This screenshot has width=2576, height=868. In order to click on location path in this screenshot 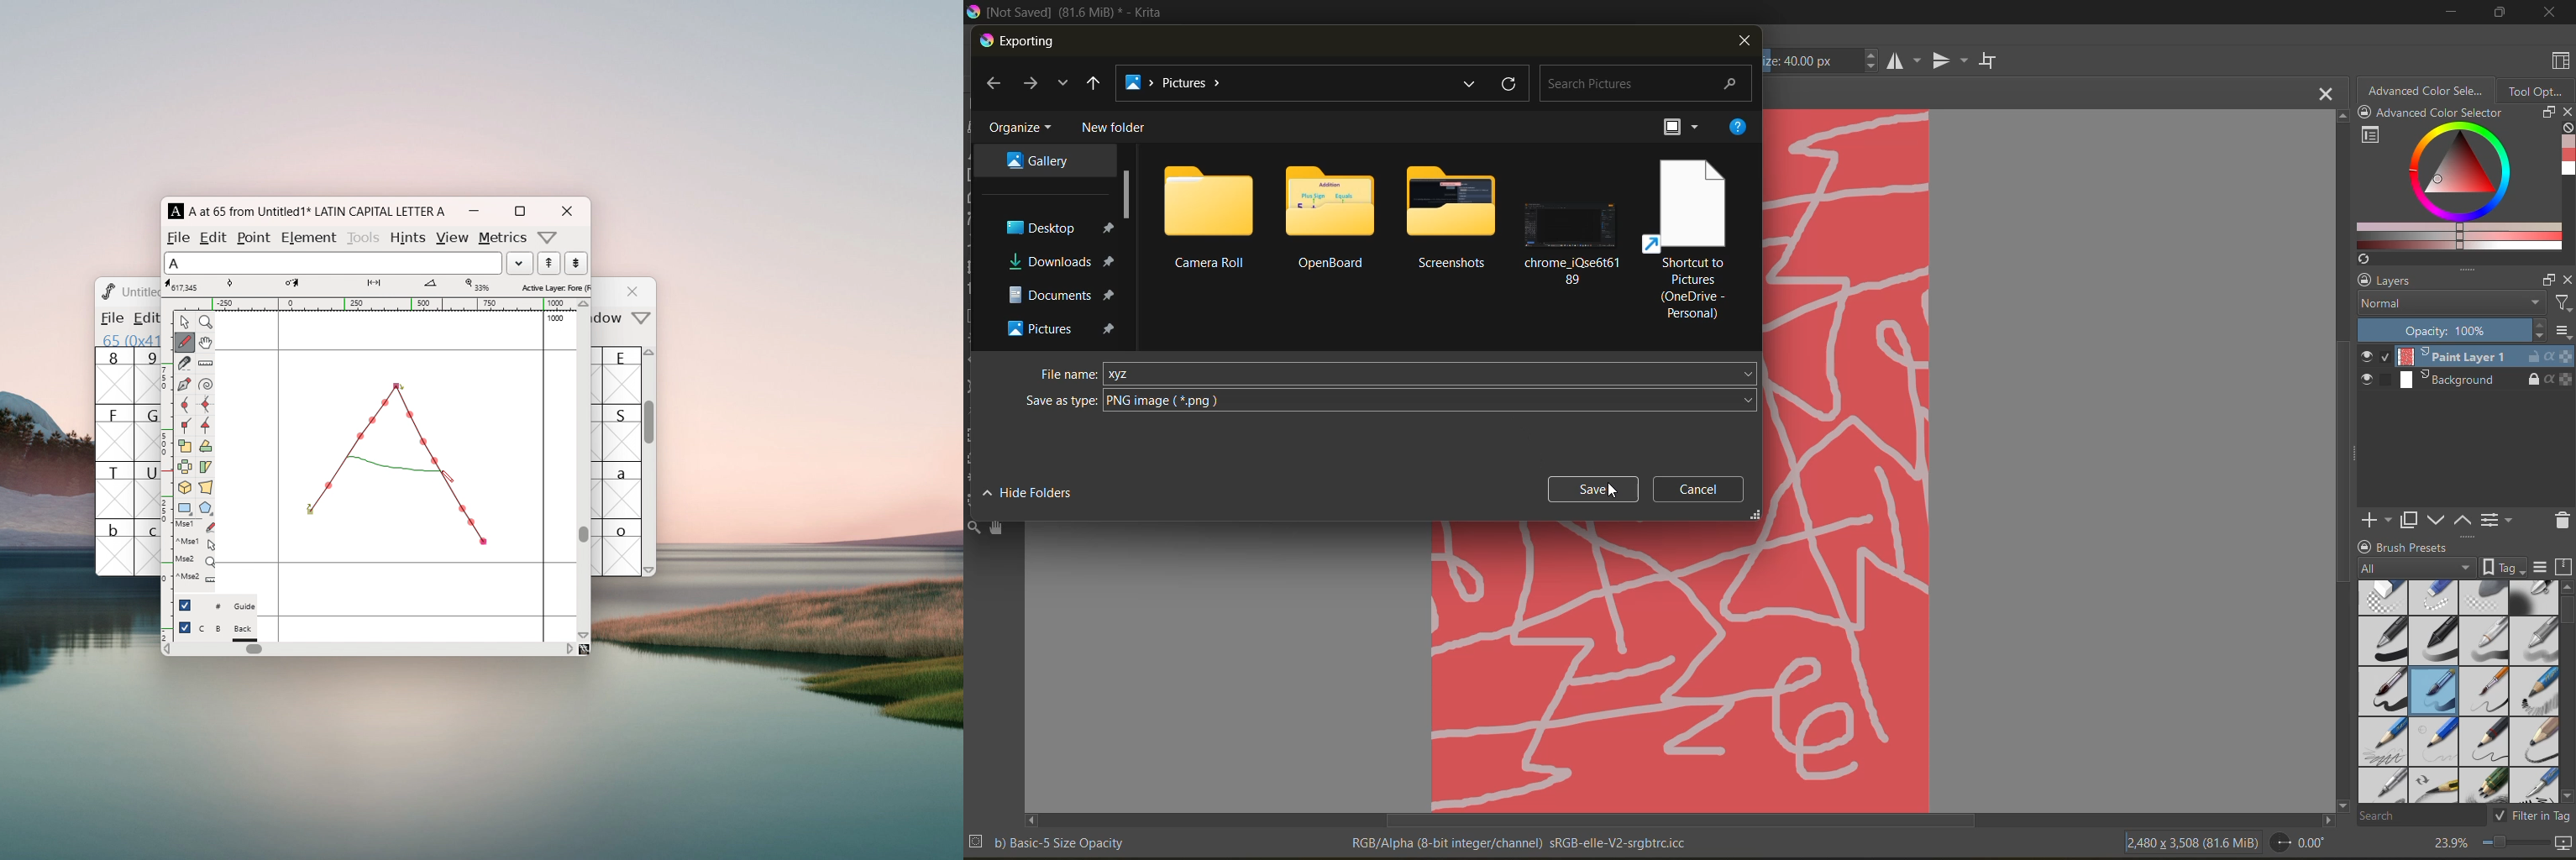, I will do `click(1180, 84)`.